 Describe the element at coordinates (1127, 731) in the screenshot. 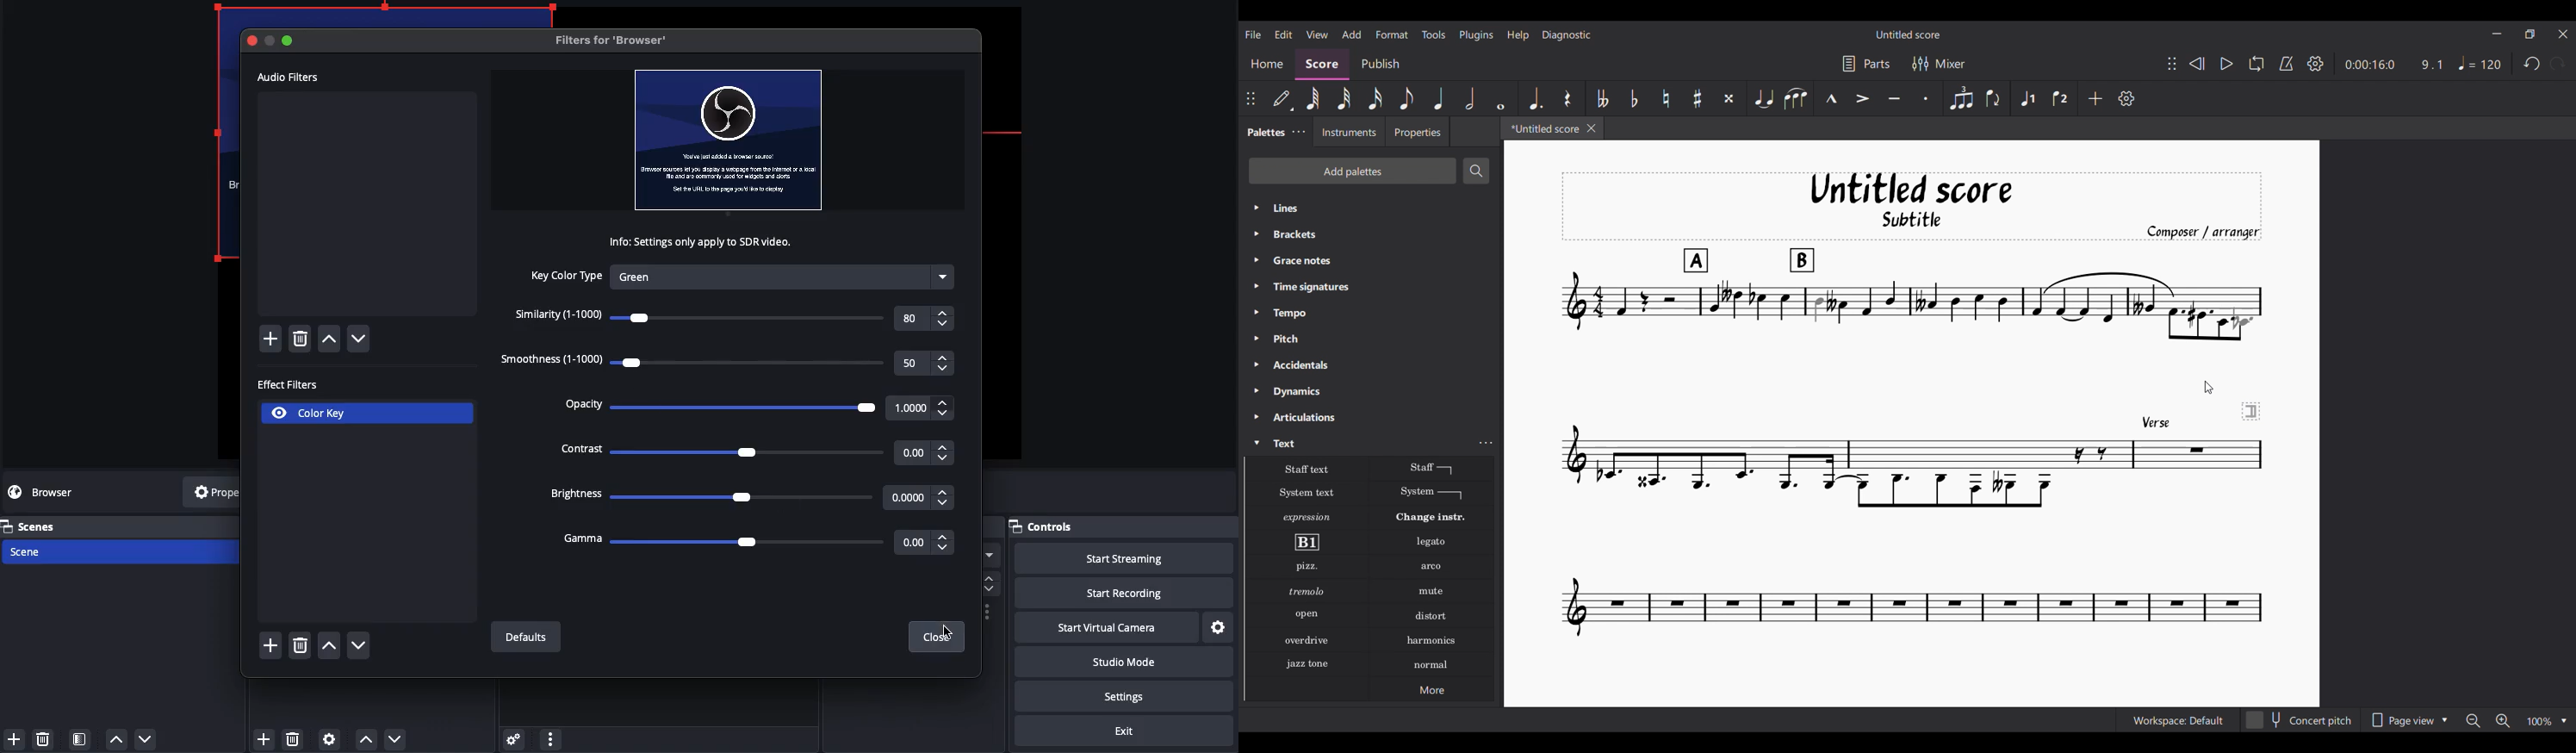

I see `Exit` at that location.